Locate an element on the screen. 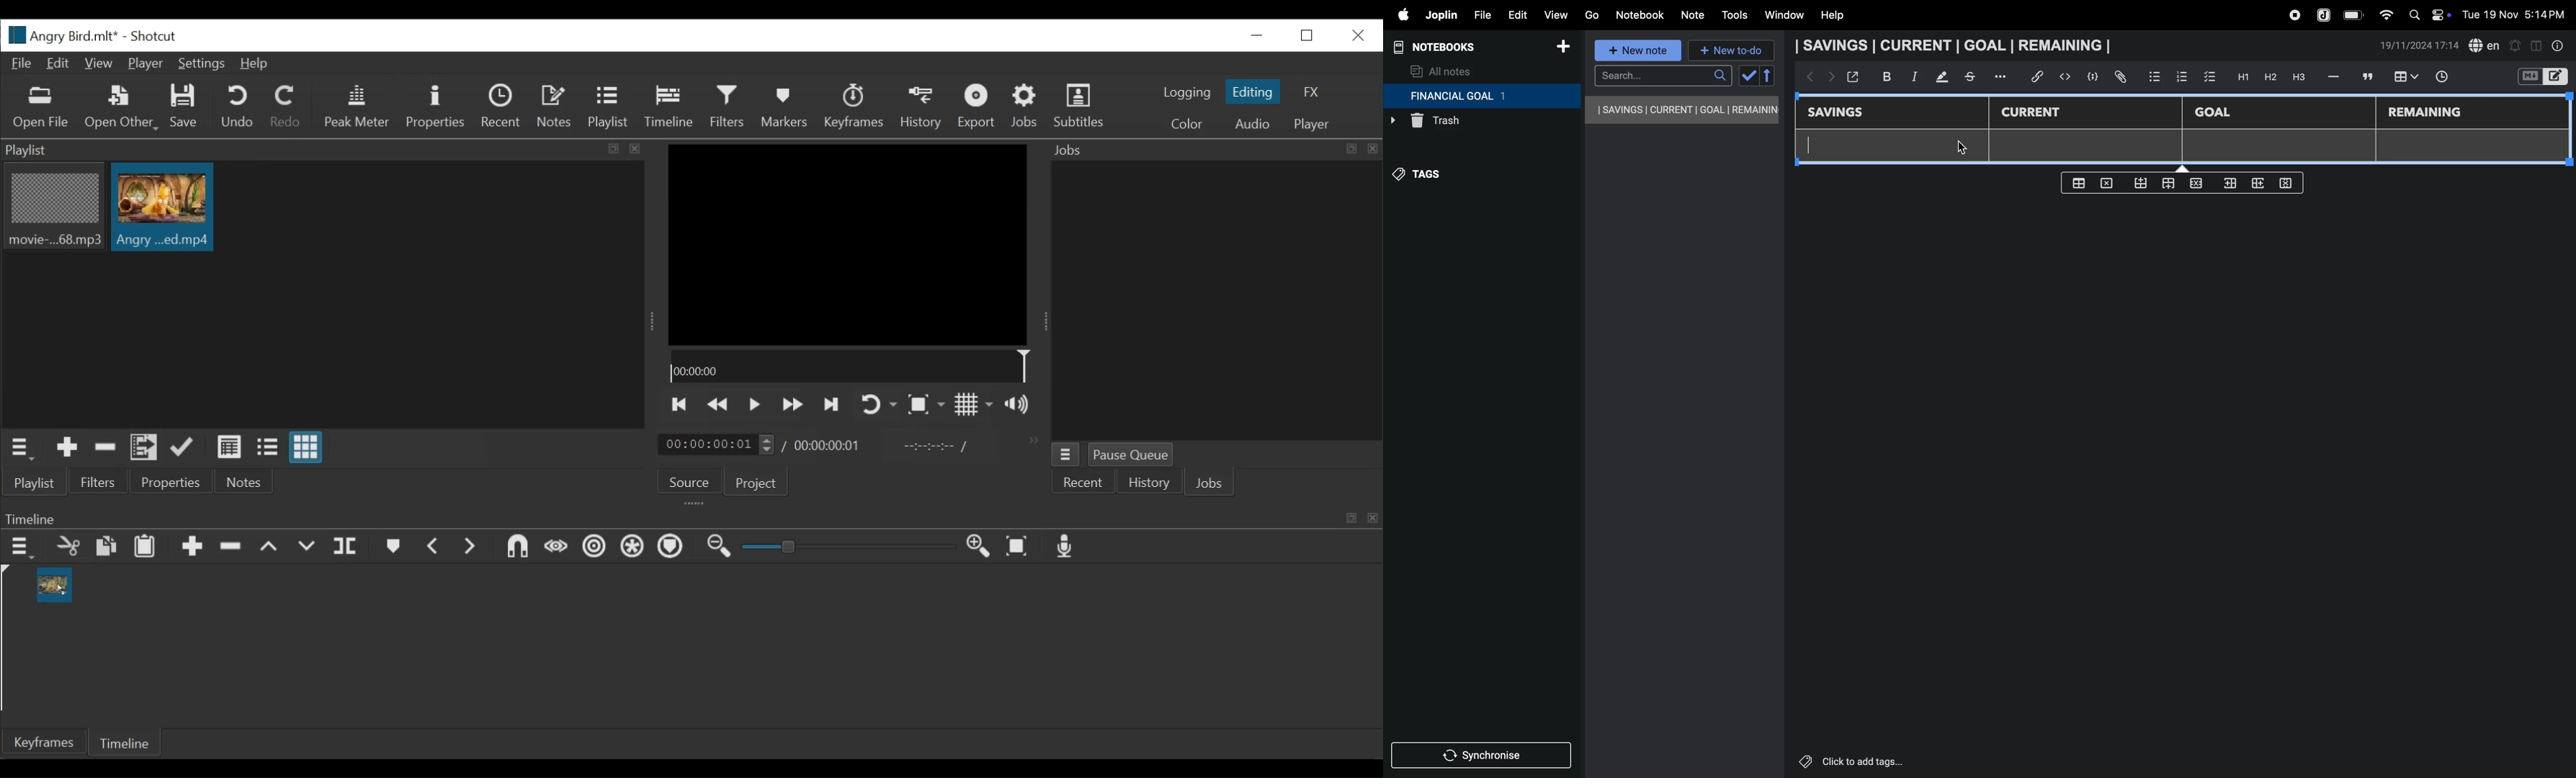 The width and height of the screenshot is (2576, 784). Playlist is located at coordinates (35, 483).